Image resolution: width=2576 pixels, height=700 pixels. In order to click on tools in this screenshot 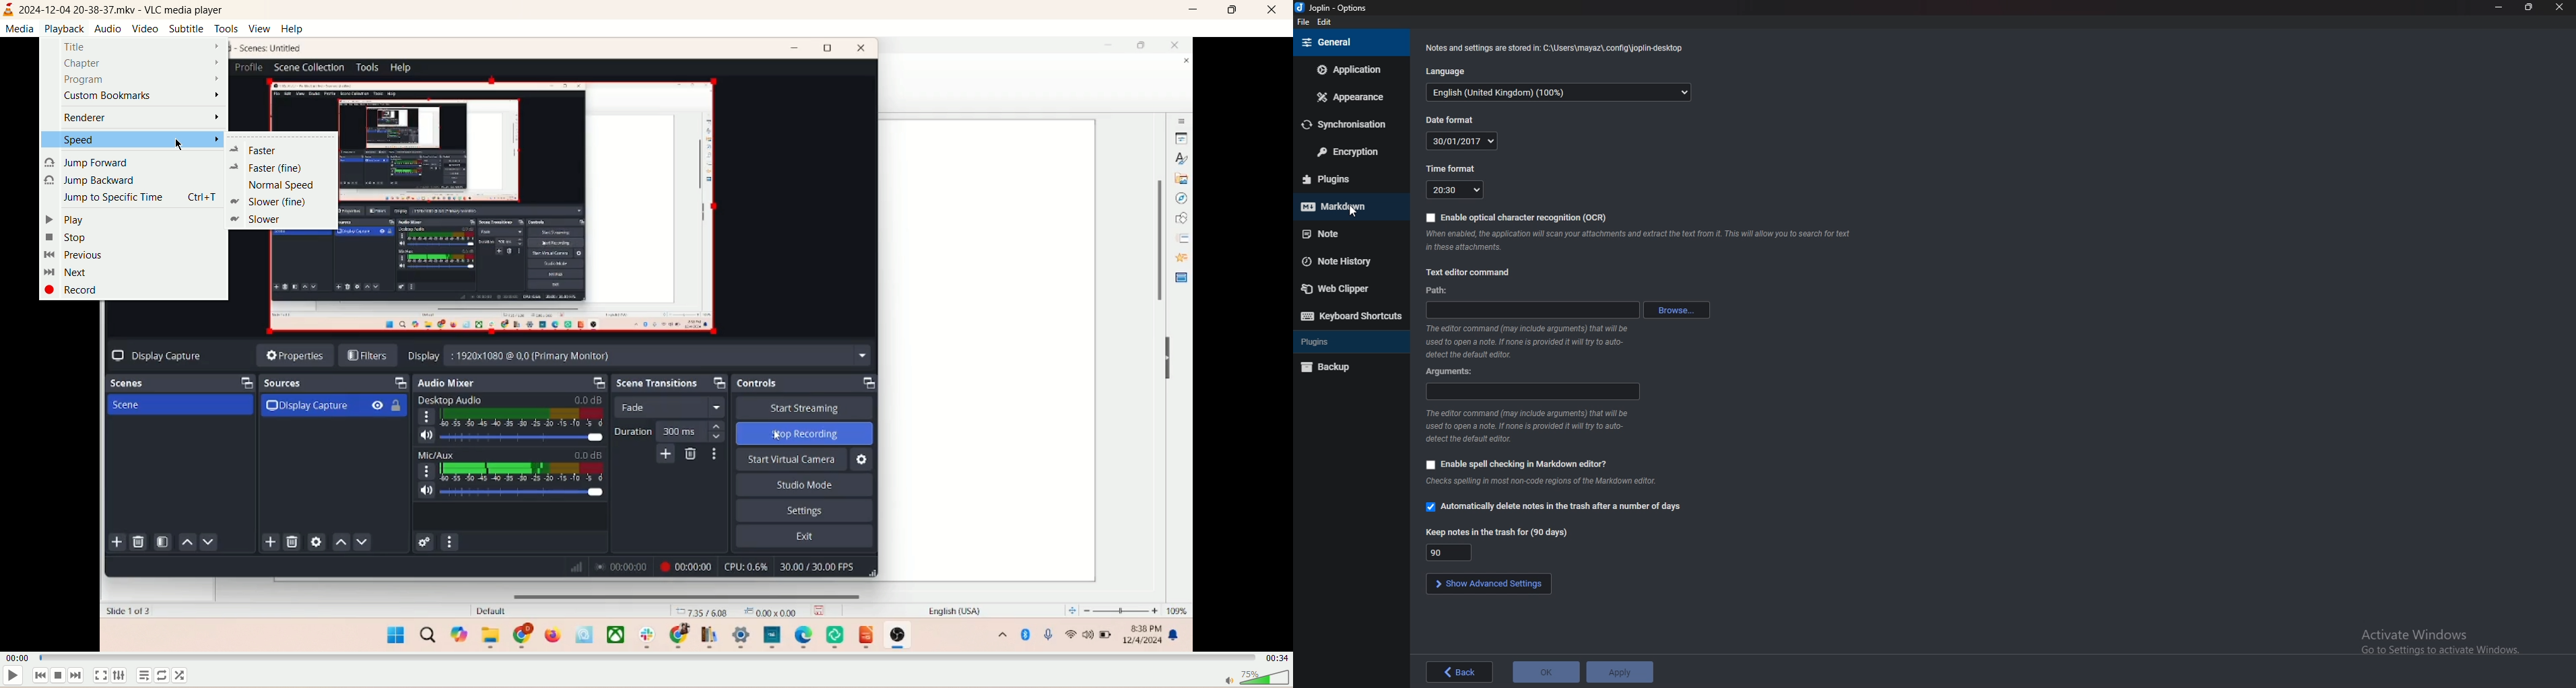, I will do `click(227, 29)`.